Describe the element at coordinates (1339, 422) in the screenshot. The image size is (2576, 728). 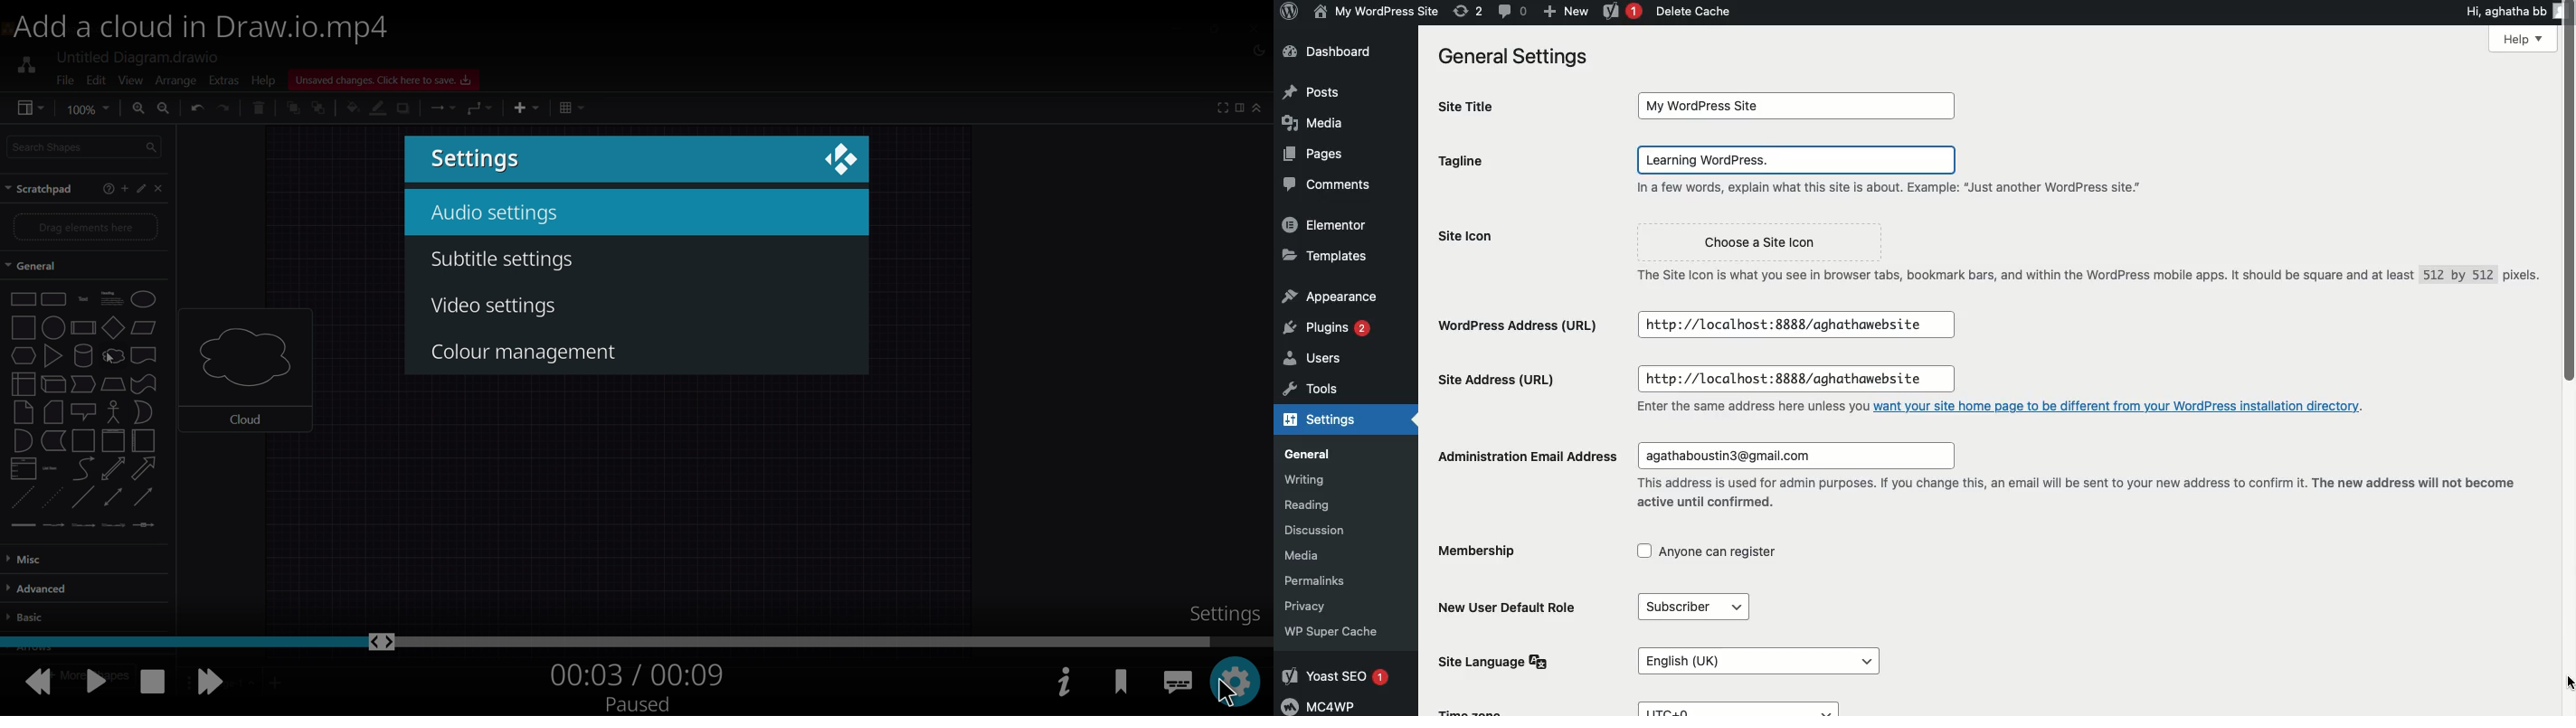
I see `Settings` at that location.